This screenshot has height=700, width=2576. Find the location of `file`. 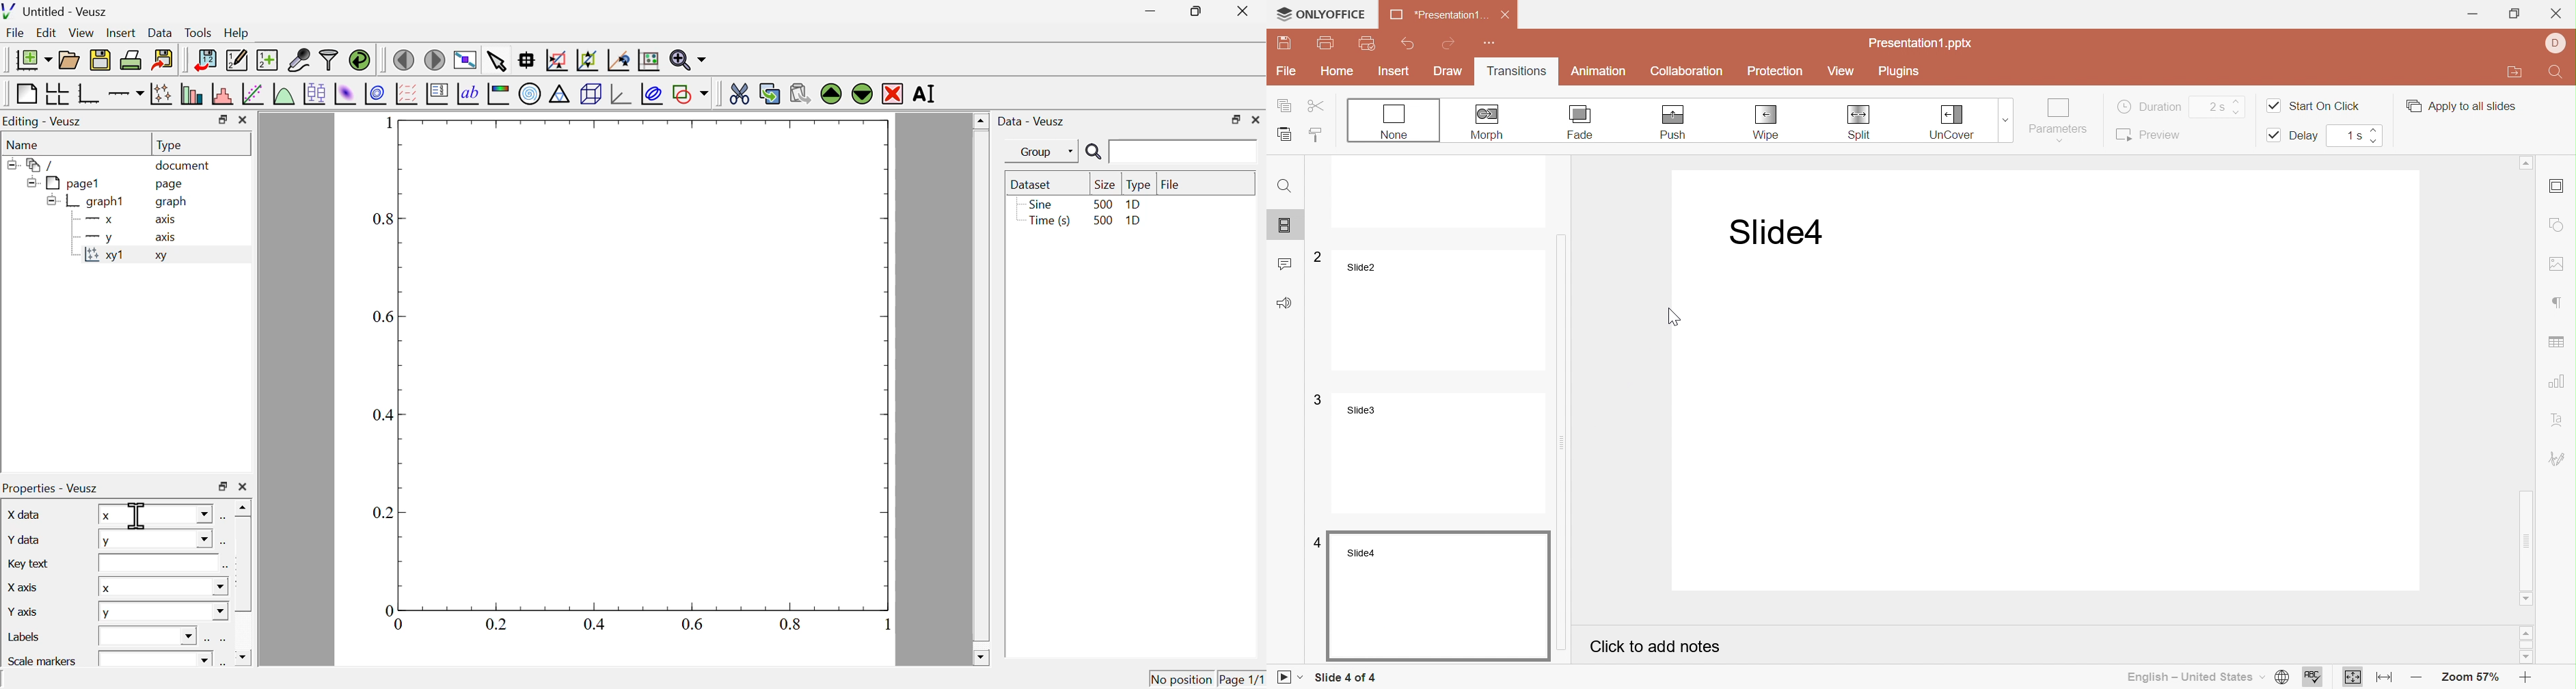

file is located at coordinates (16, 34).